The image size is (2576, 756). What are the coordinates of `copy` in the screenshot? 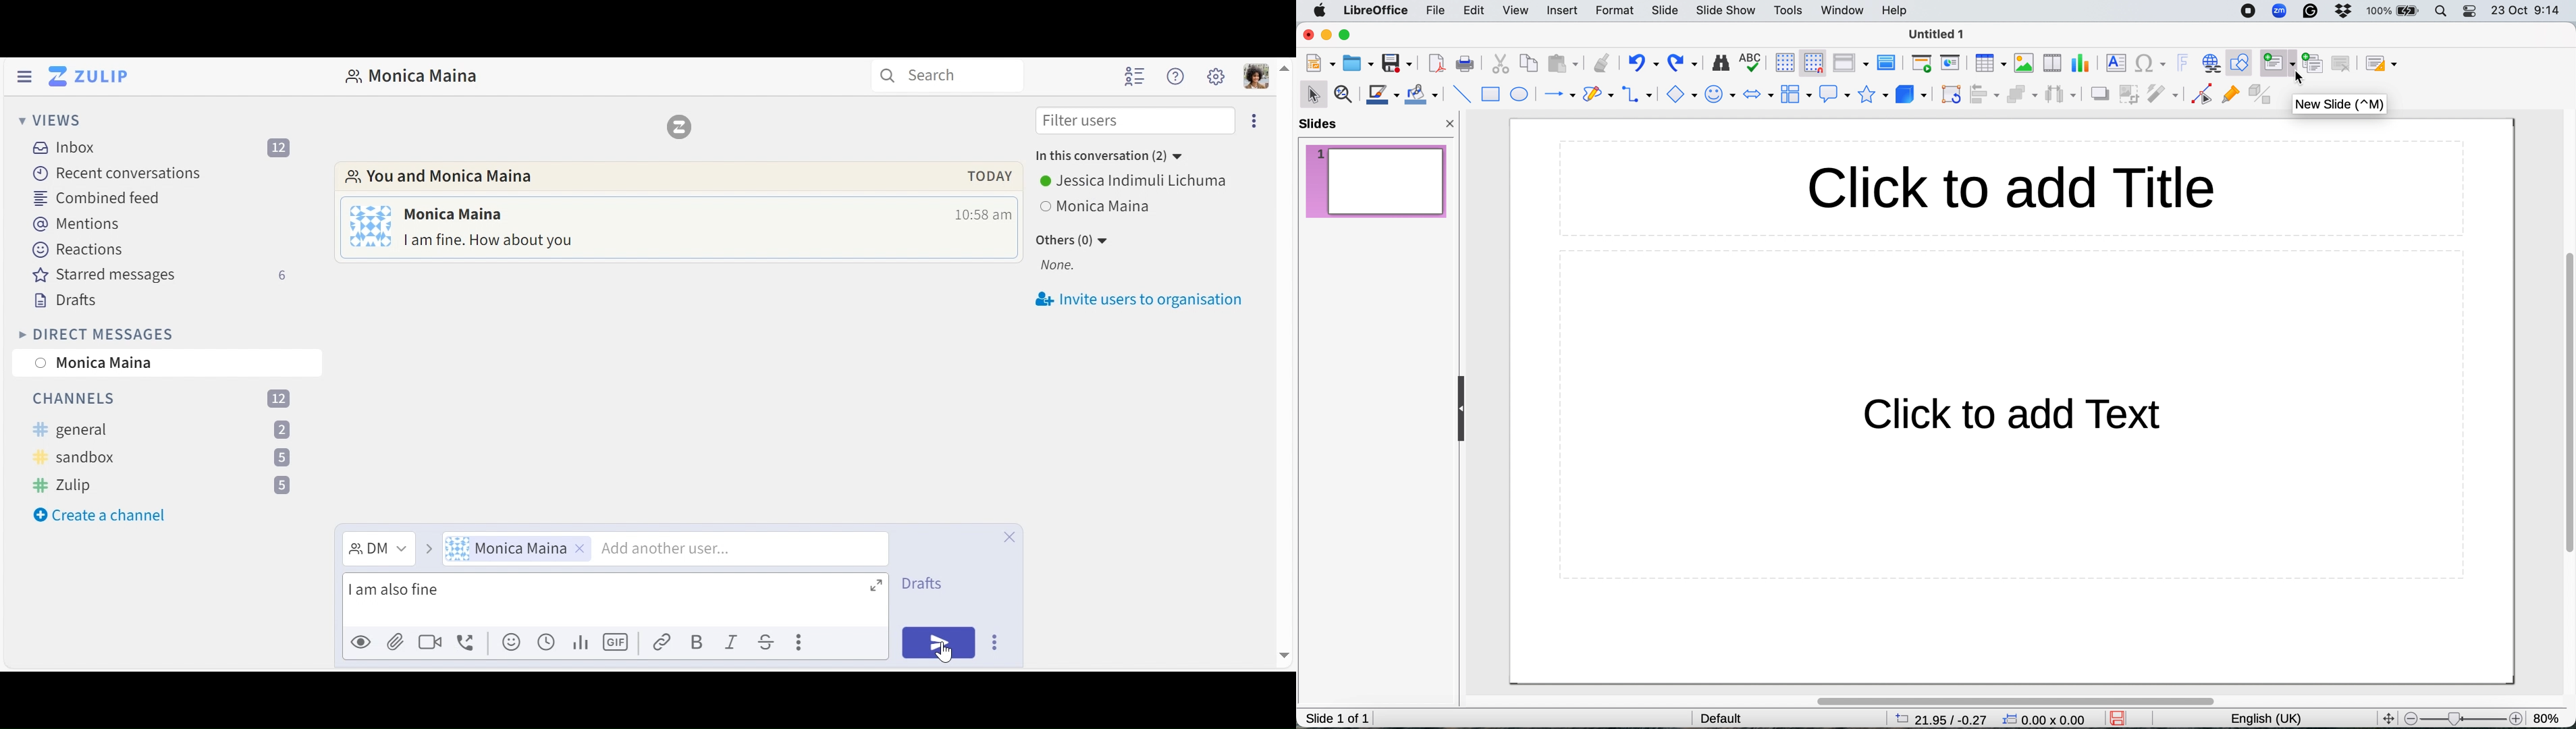 It's located at (1529, 64).